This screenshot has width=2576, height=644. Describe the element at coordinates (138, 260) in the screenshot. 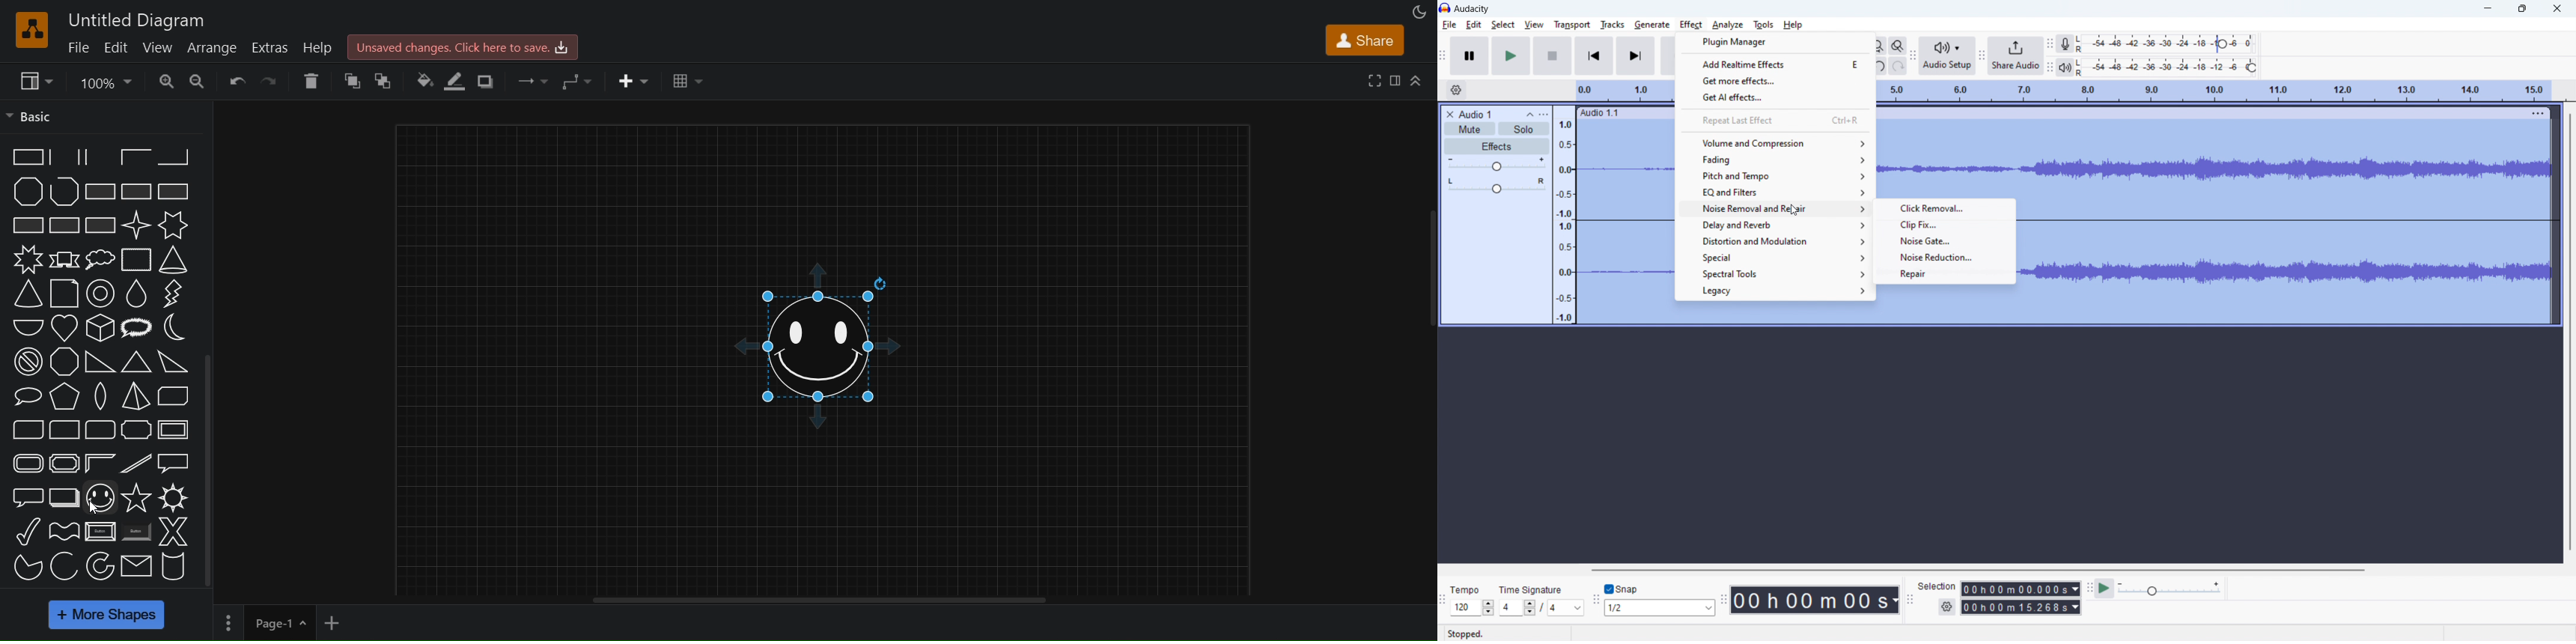

I see `cloud rectangle` at that location.